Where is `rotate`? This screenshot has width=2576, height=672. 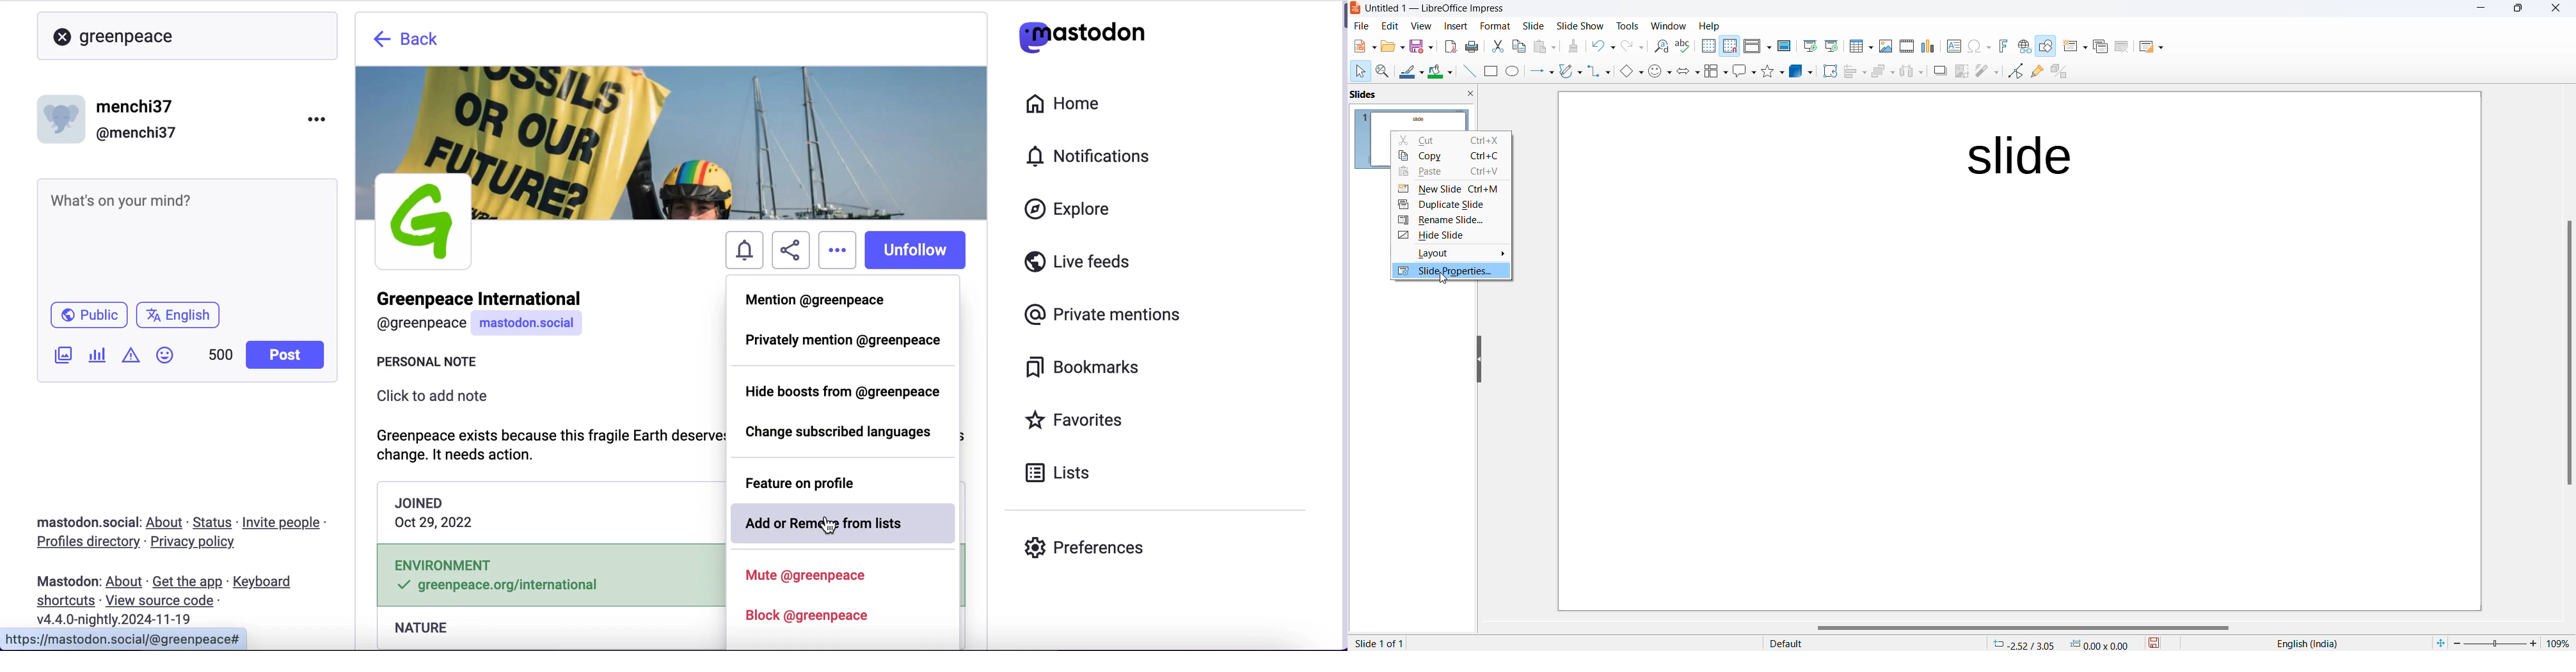
rotate is located at coordinates (1829, 71).